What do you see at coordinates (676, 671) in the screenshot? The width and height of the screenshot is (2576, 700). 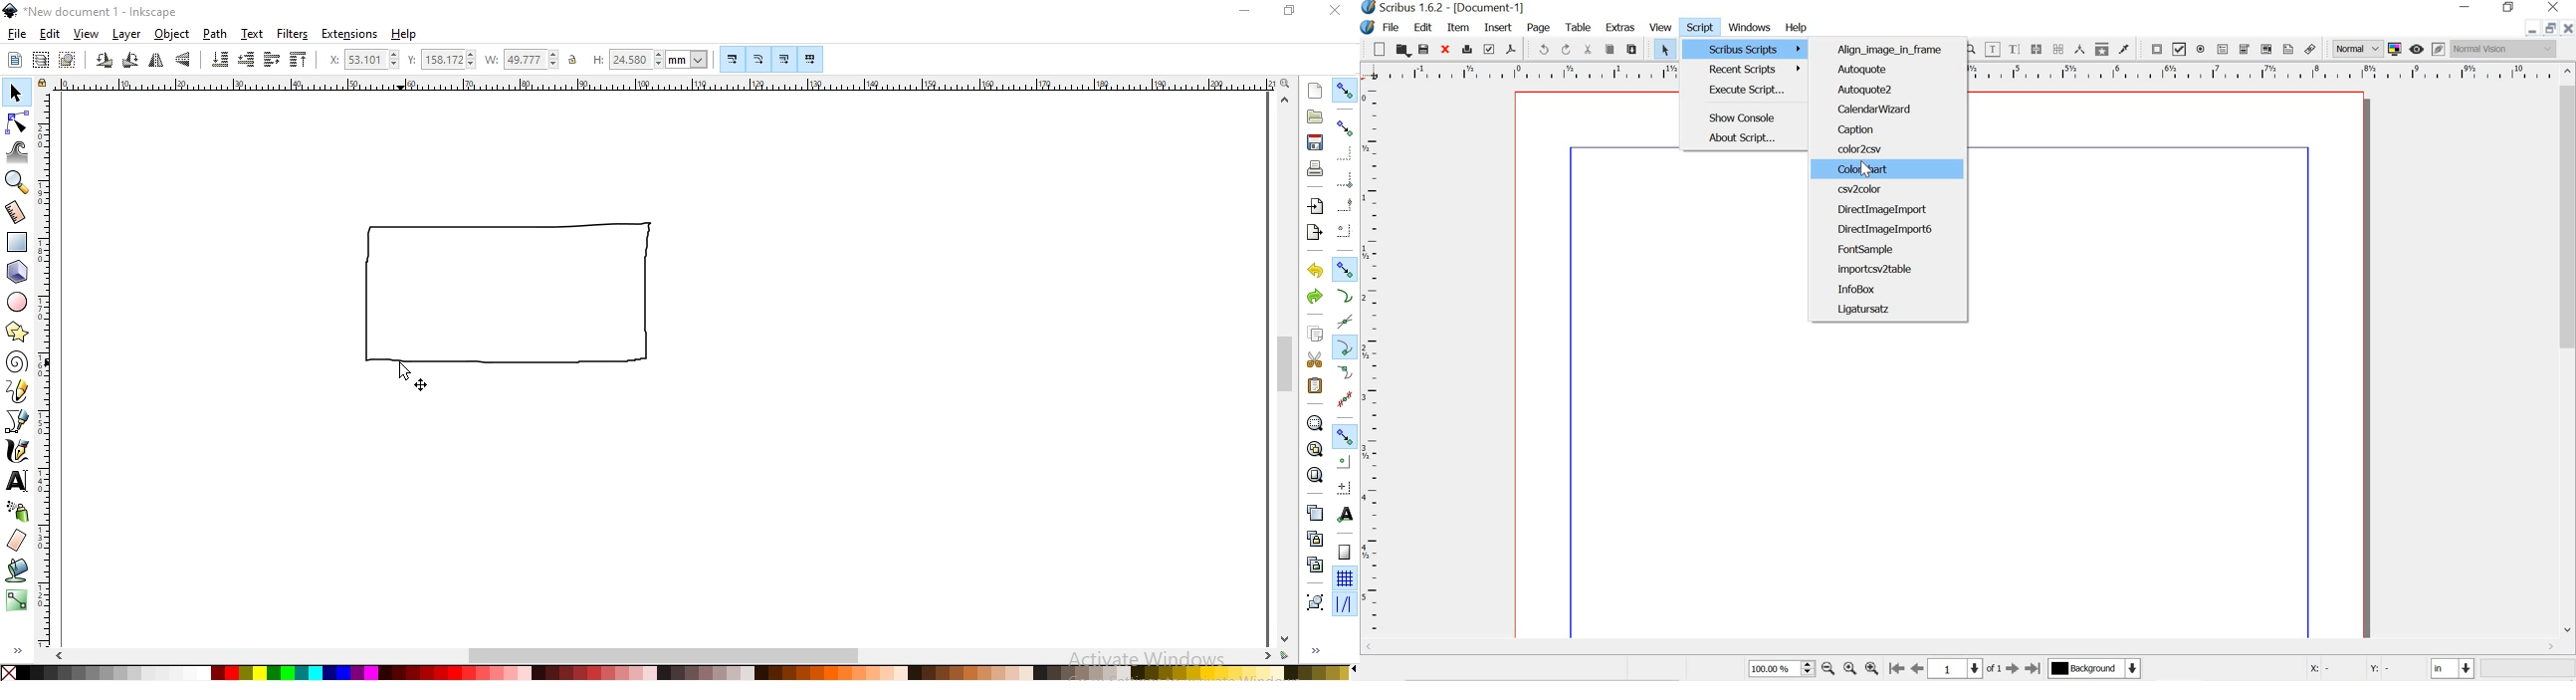 I see `color` at bounding box center [676, 671].